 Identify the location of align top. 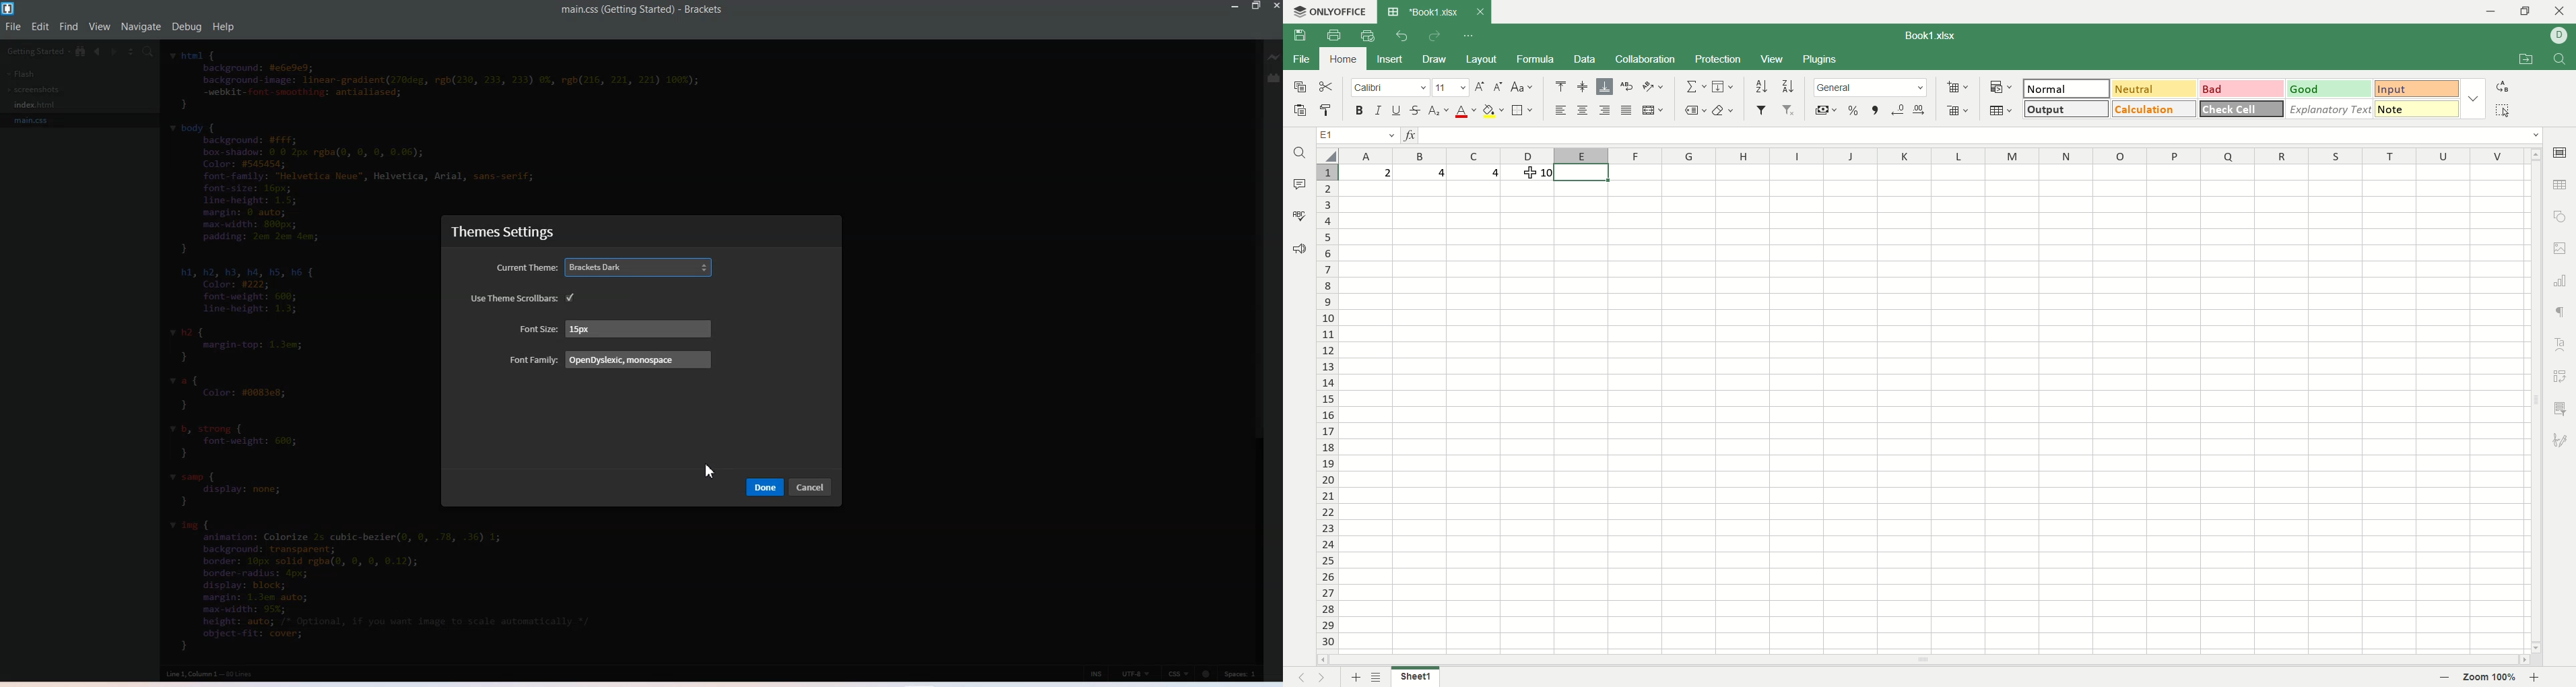
(1562, 85).